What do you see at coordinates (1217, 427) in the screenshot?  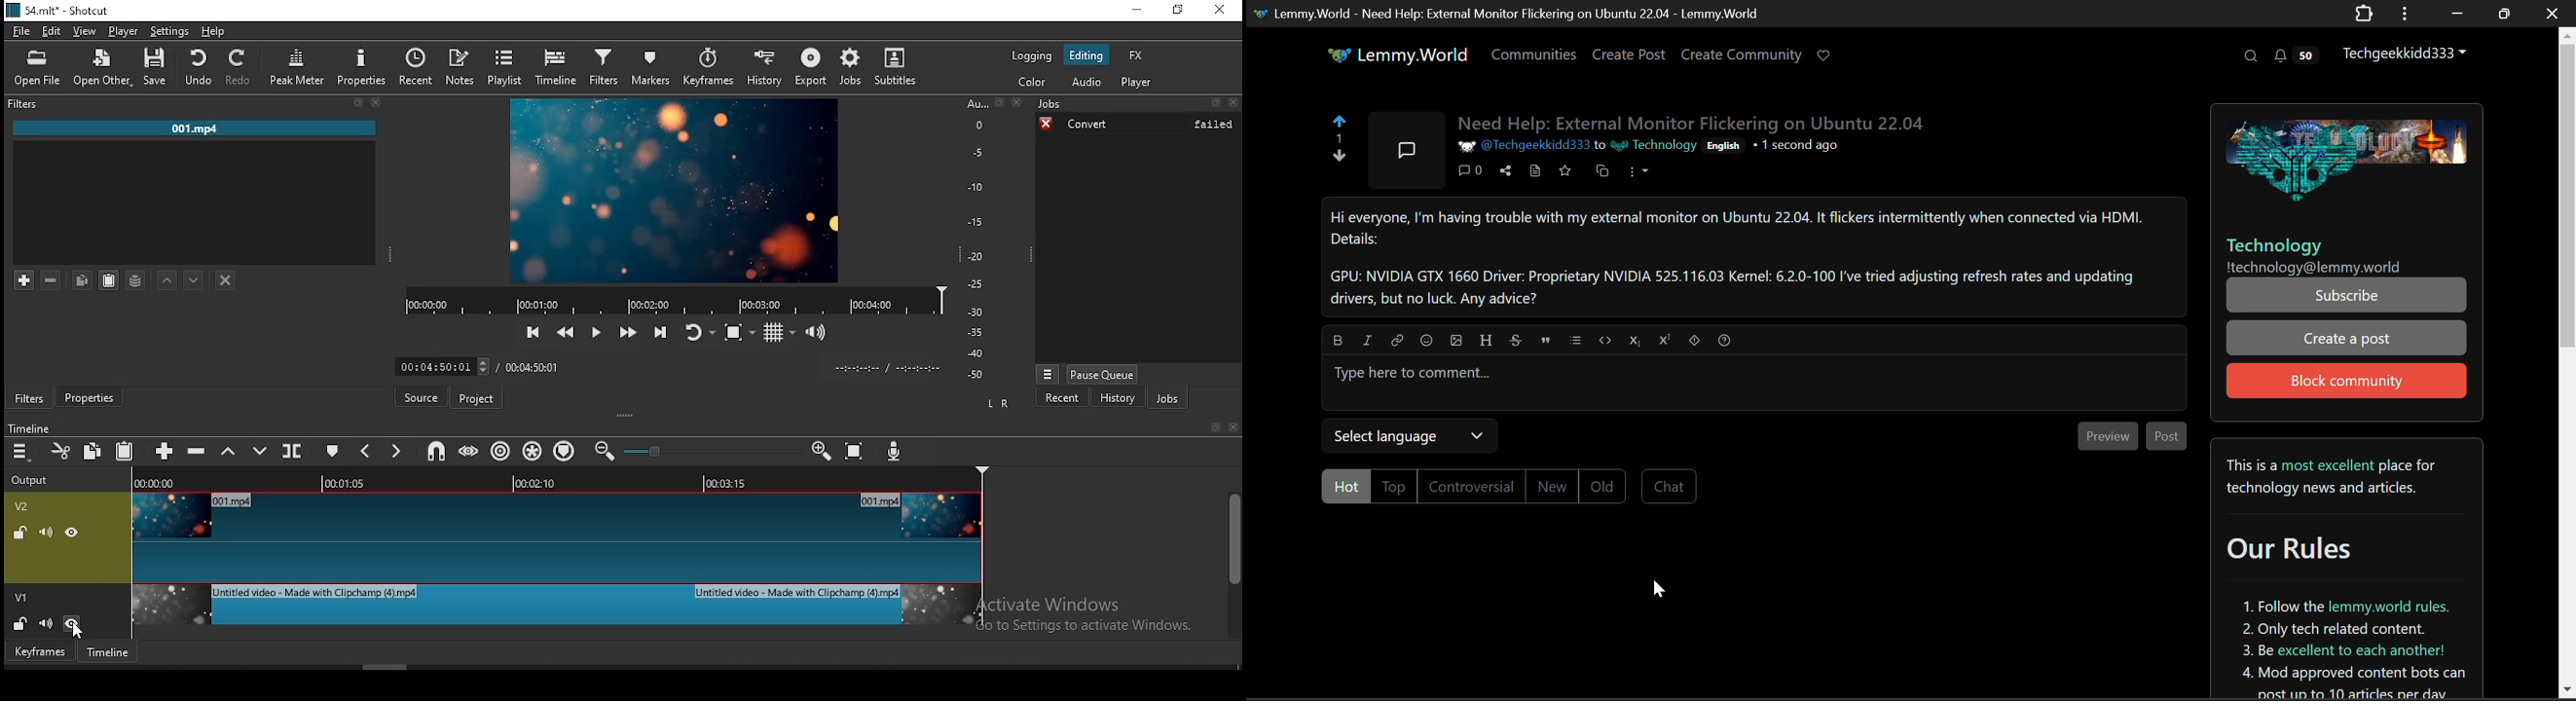 I see `bookmark` at bounding box center [1217, 427].